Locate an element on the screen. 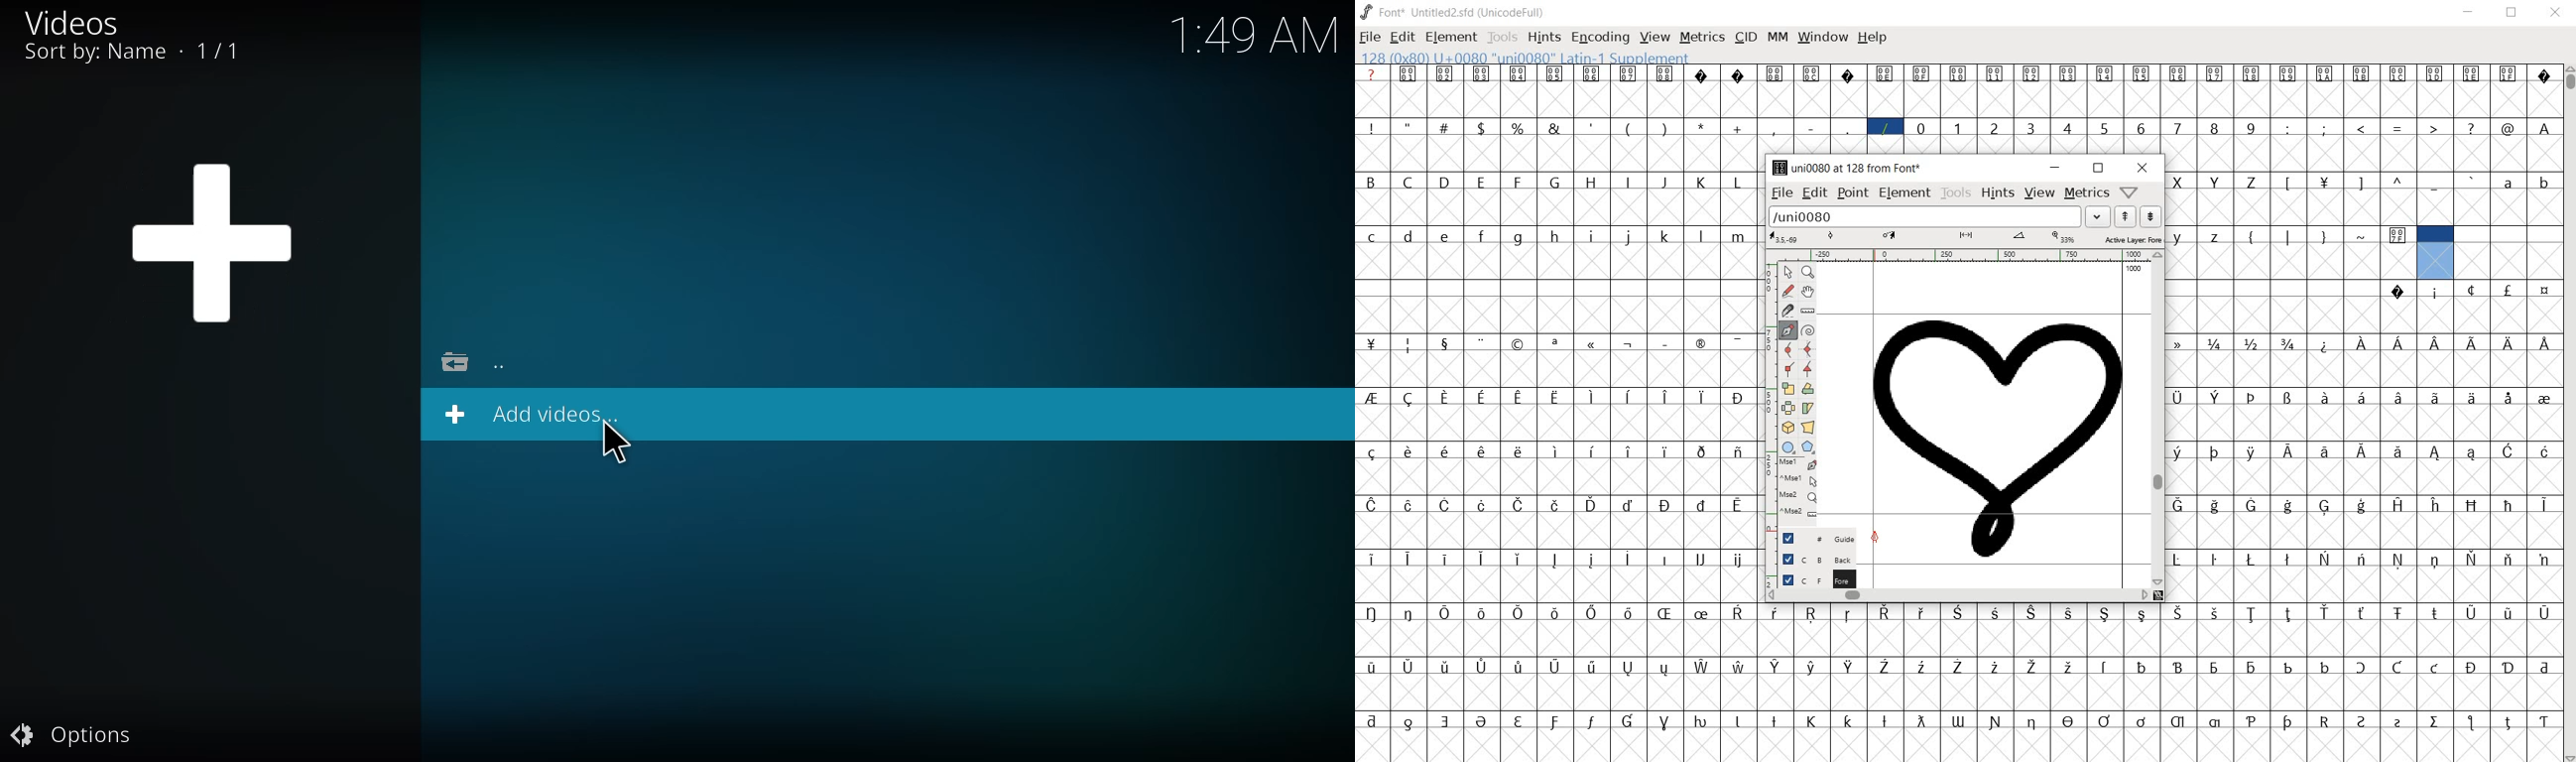 Image resolution: width=2576 pixels, height=784 pixels. add is located at coordinates (215, 239).